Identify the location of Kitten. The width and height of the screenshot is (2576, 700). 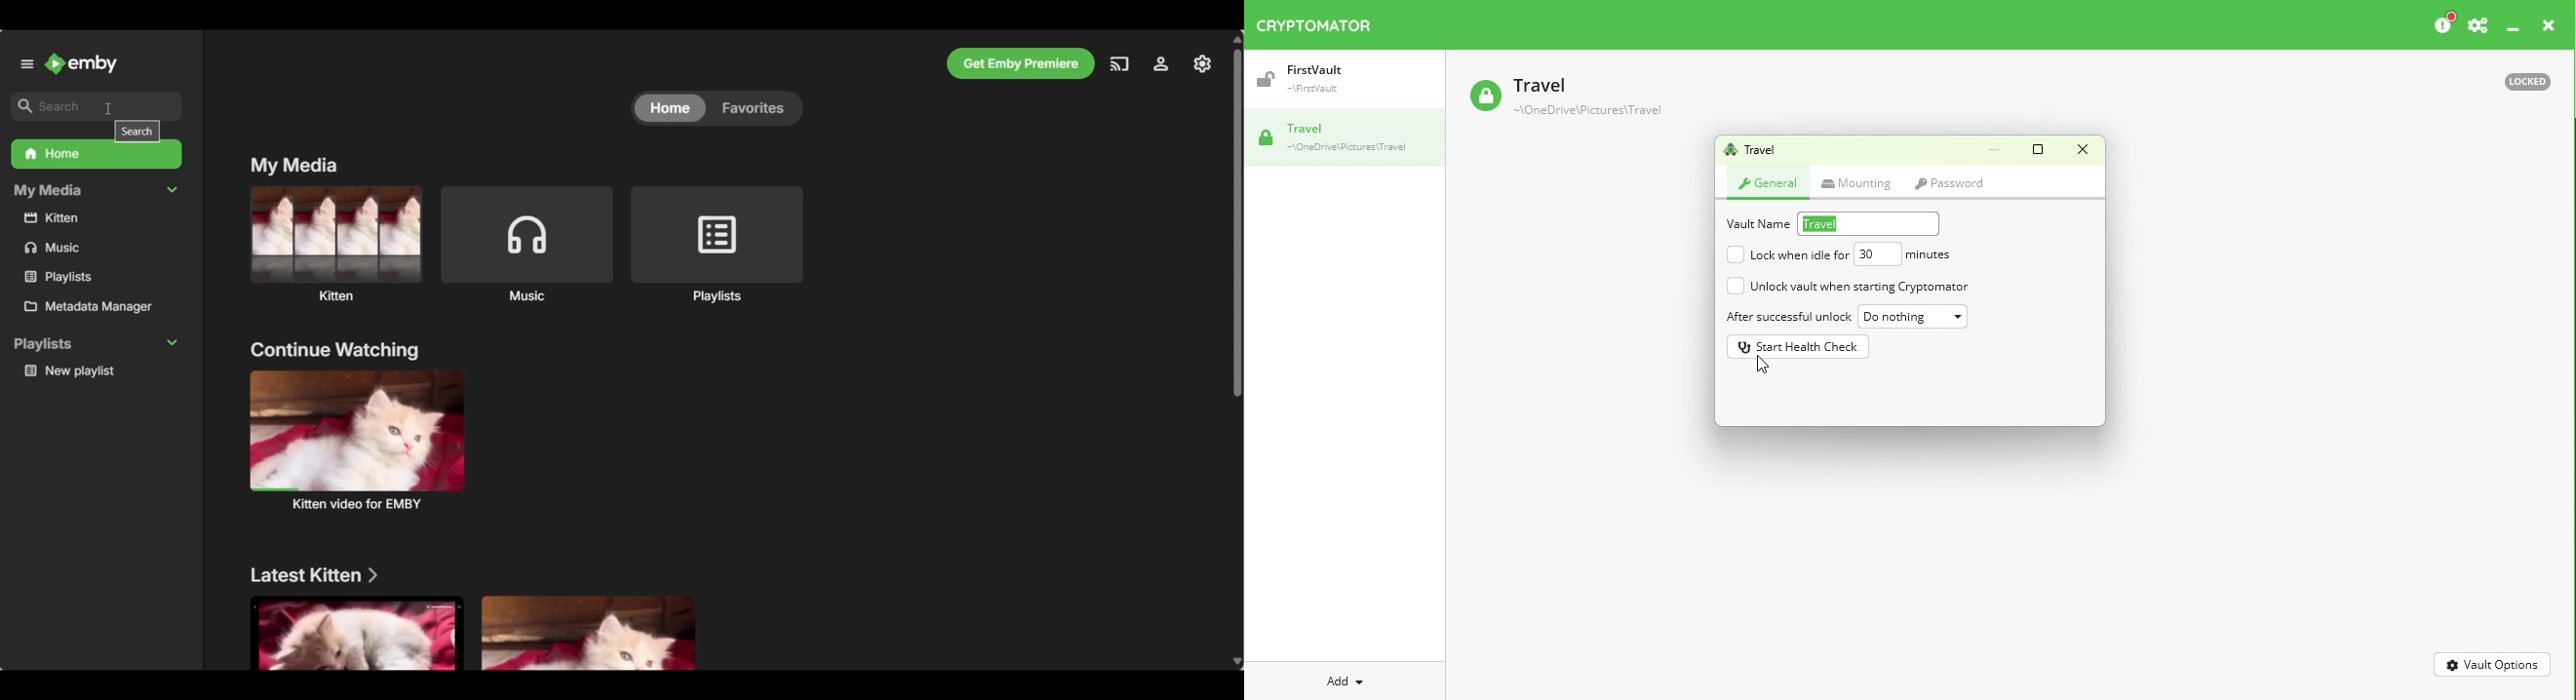
(333, 243).